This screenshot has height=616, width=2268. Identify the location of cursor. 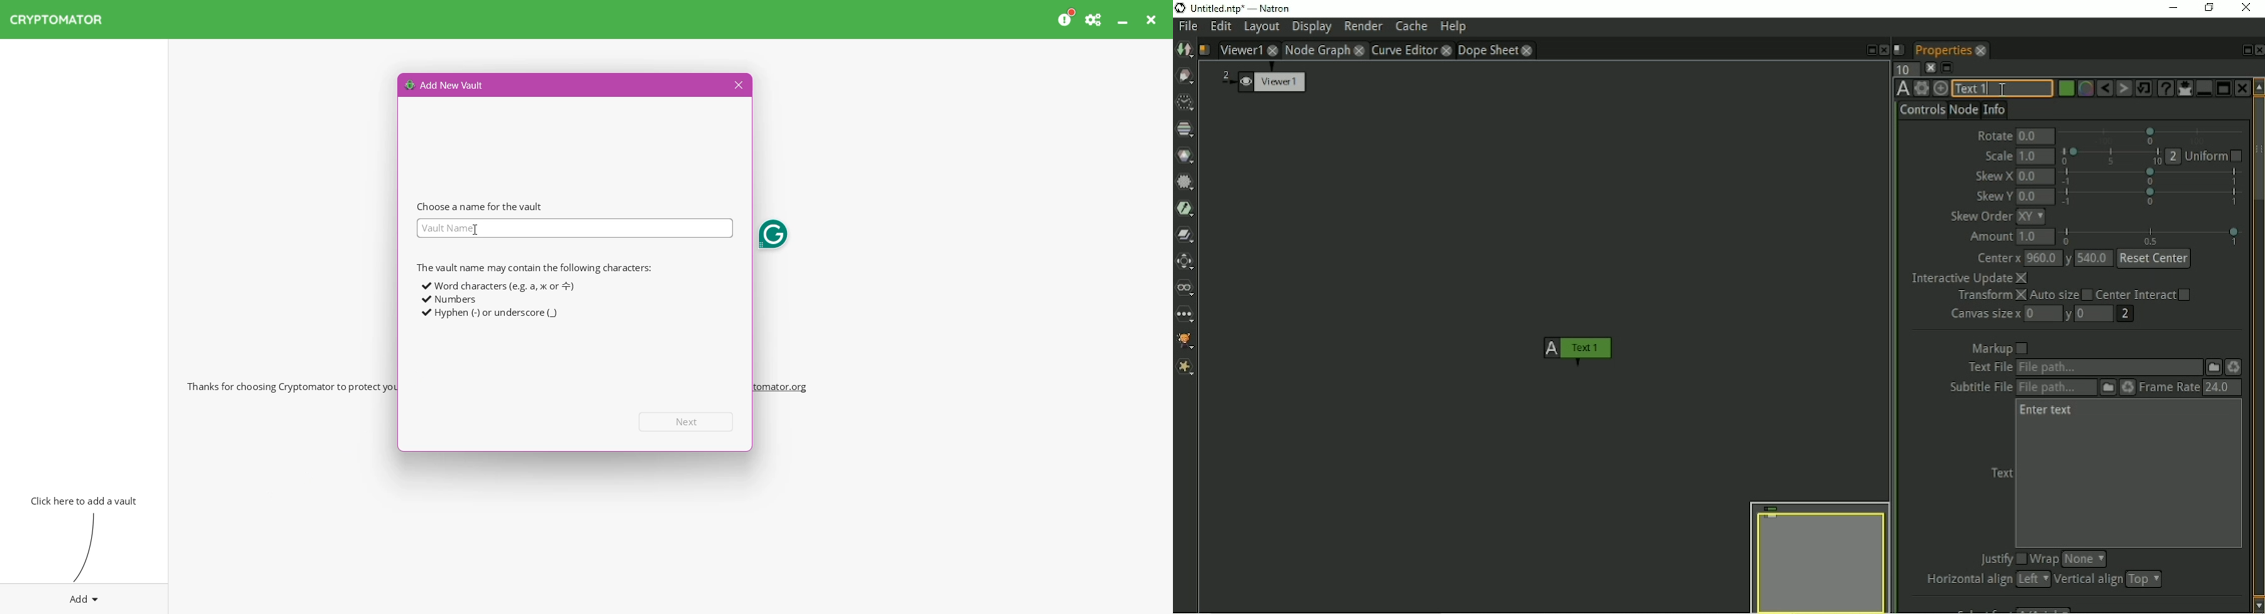
(2000, 89).